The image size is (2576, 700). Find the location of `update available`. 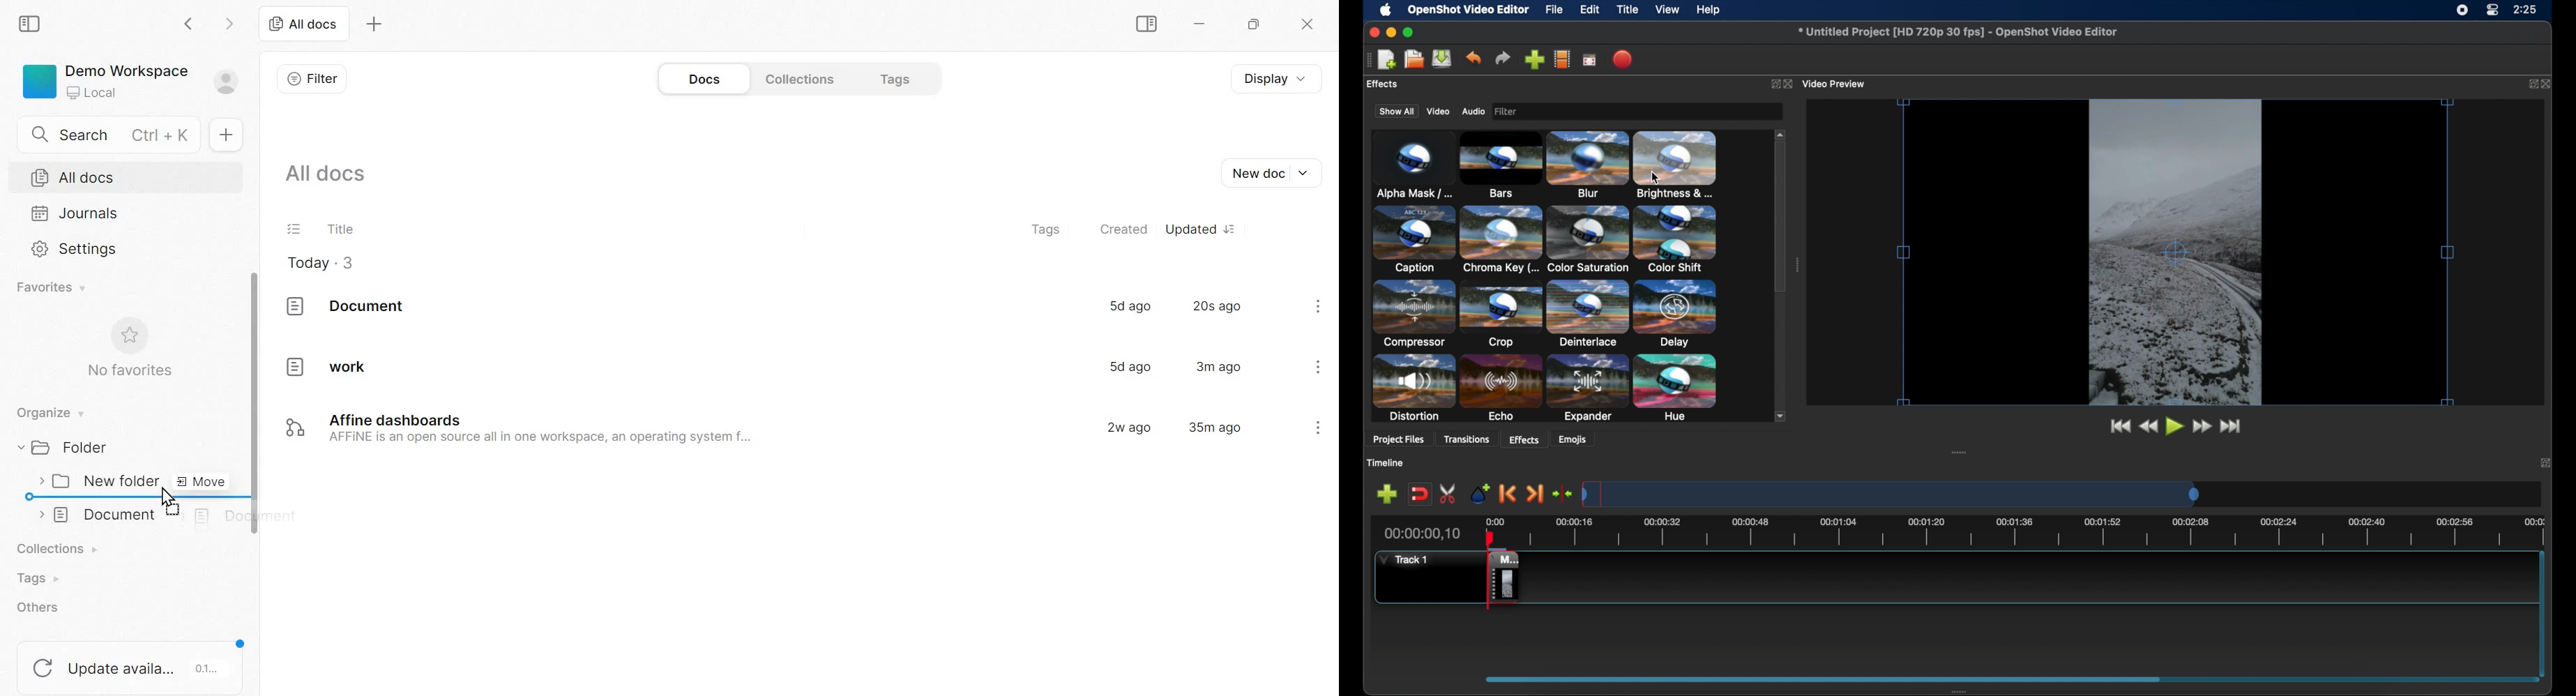

update available is located at coordinates (130, 663).